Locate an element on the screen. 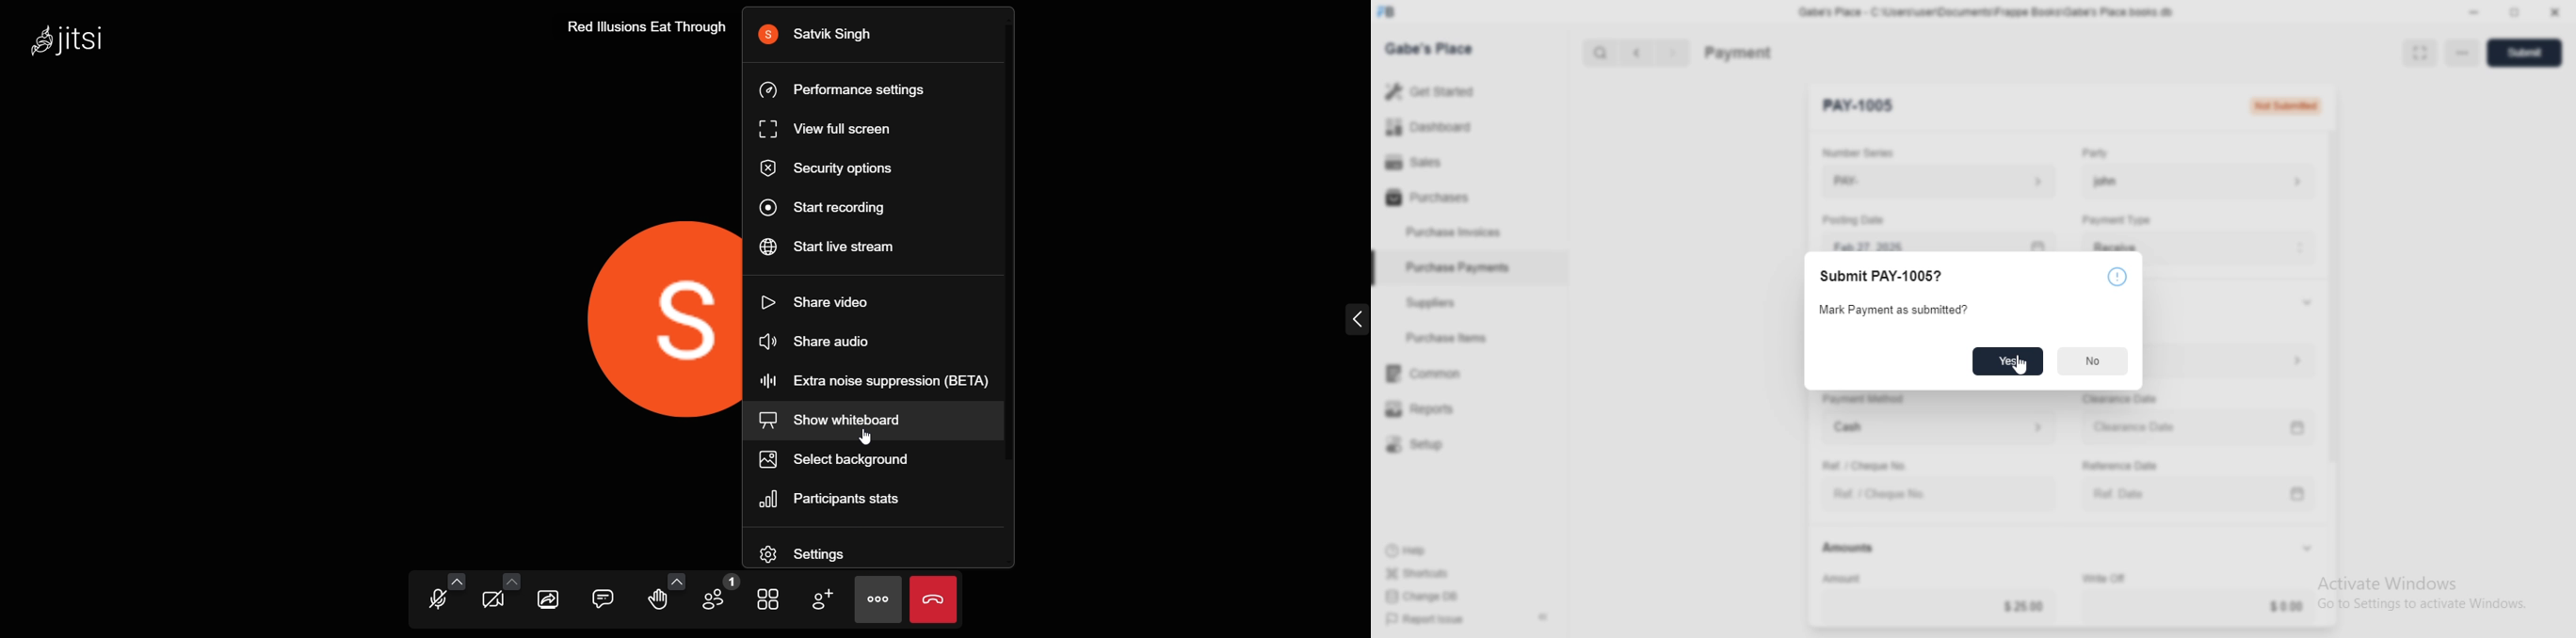  show whiteboard is located at coordinates (836, 420).